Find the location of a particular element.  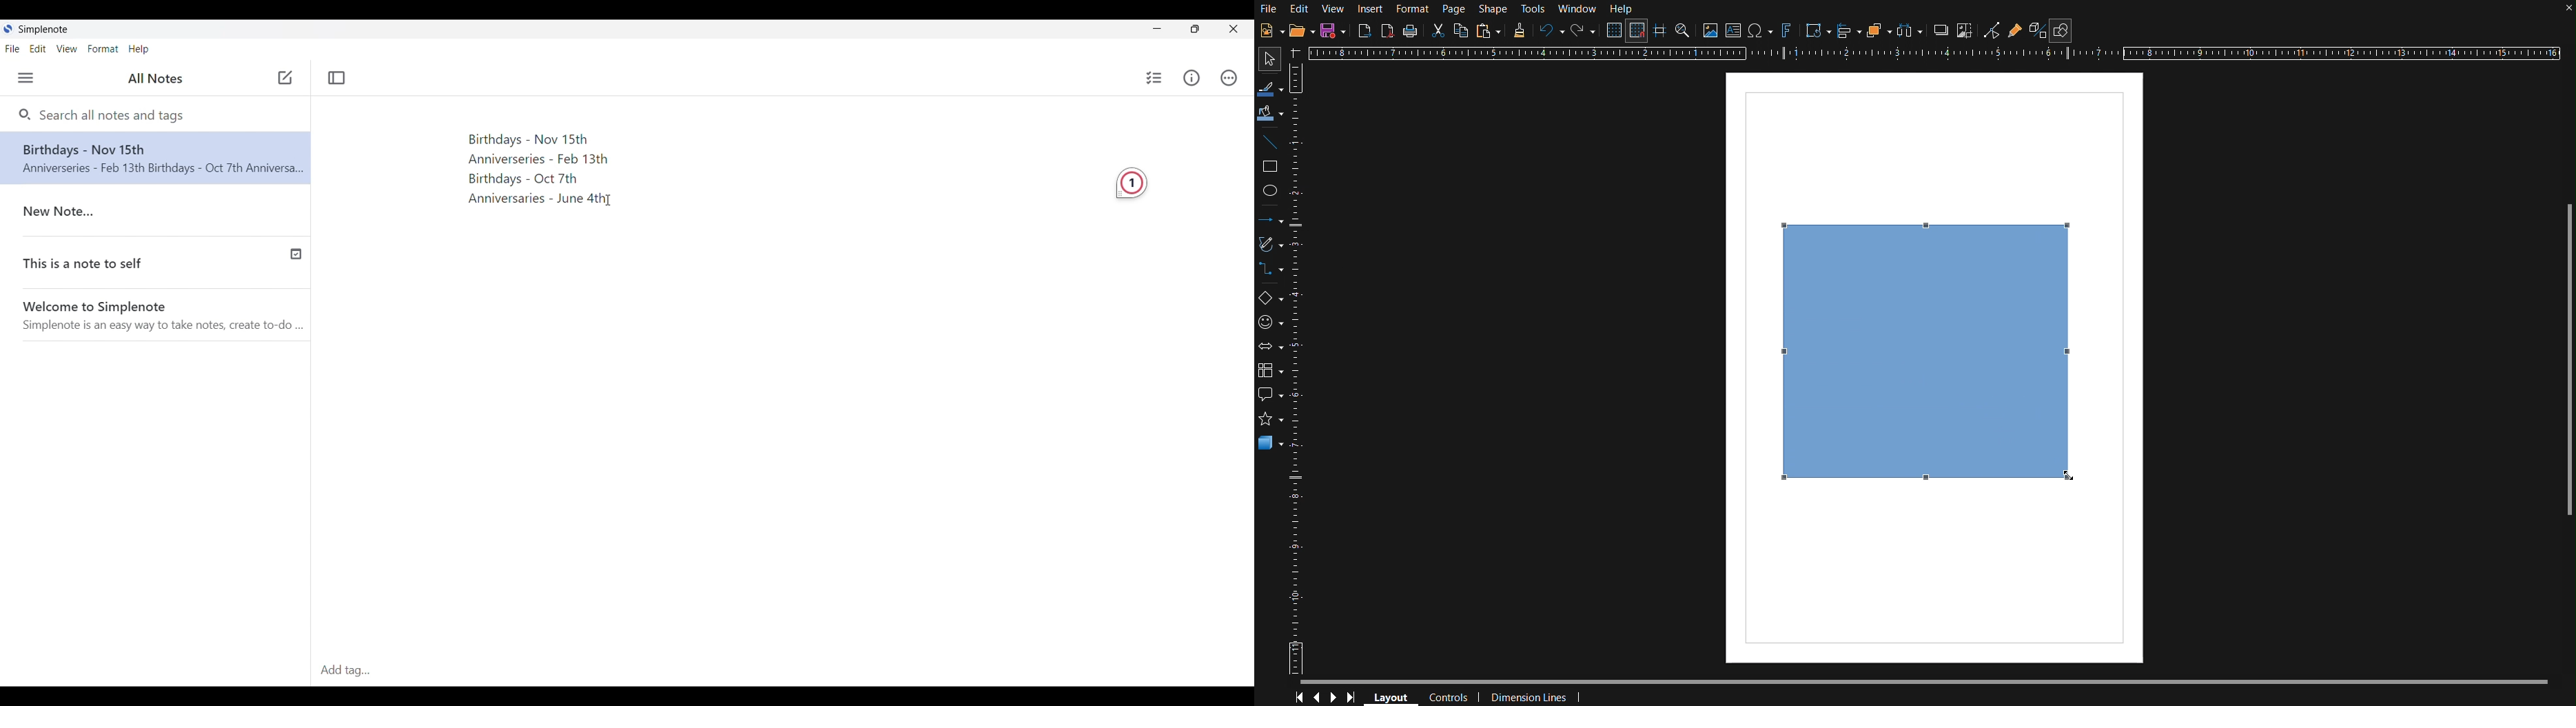

Page is located at coordinates (1453, 9).